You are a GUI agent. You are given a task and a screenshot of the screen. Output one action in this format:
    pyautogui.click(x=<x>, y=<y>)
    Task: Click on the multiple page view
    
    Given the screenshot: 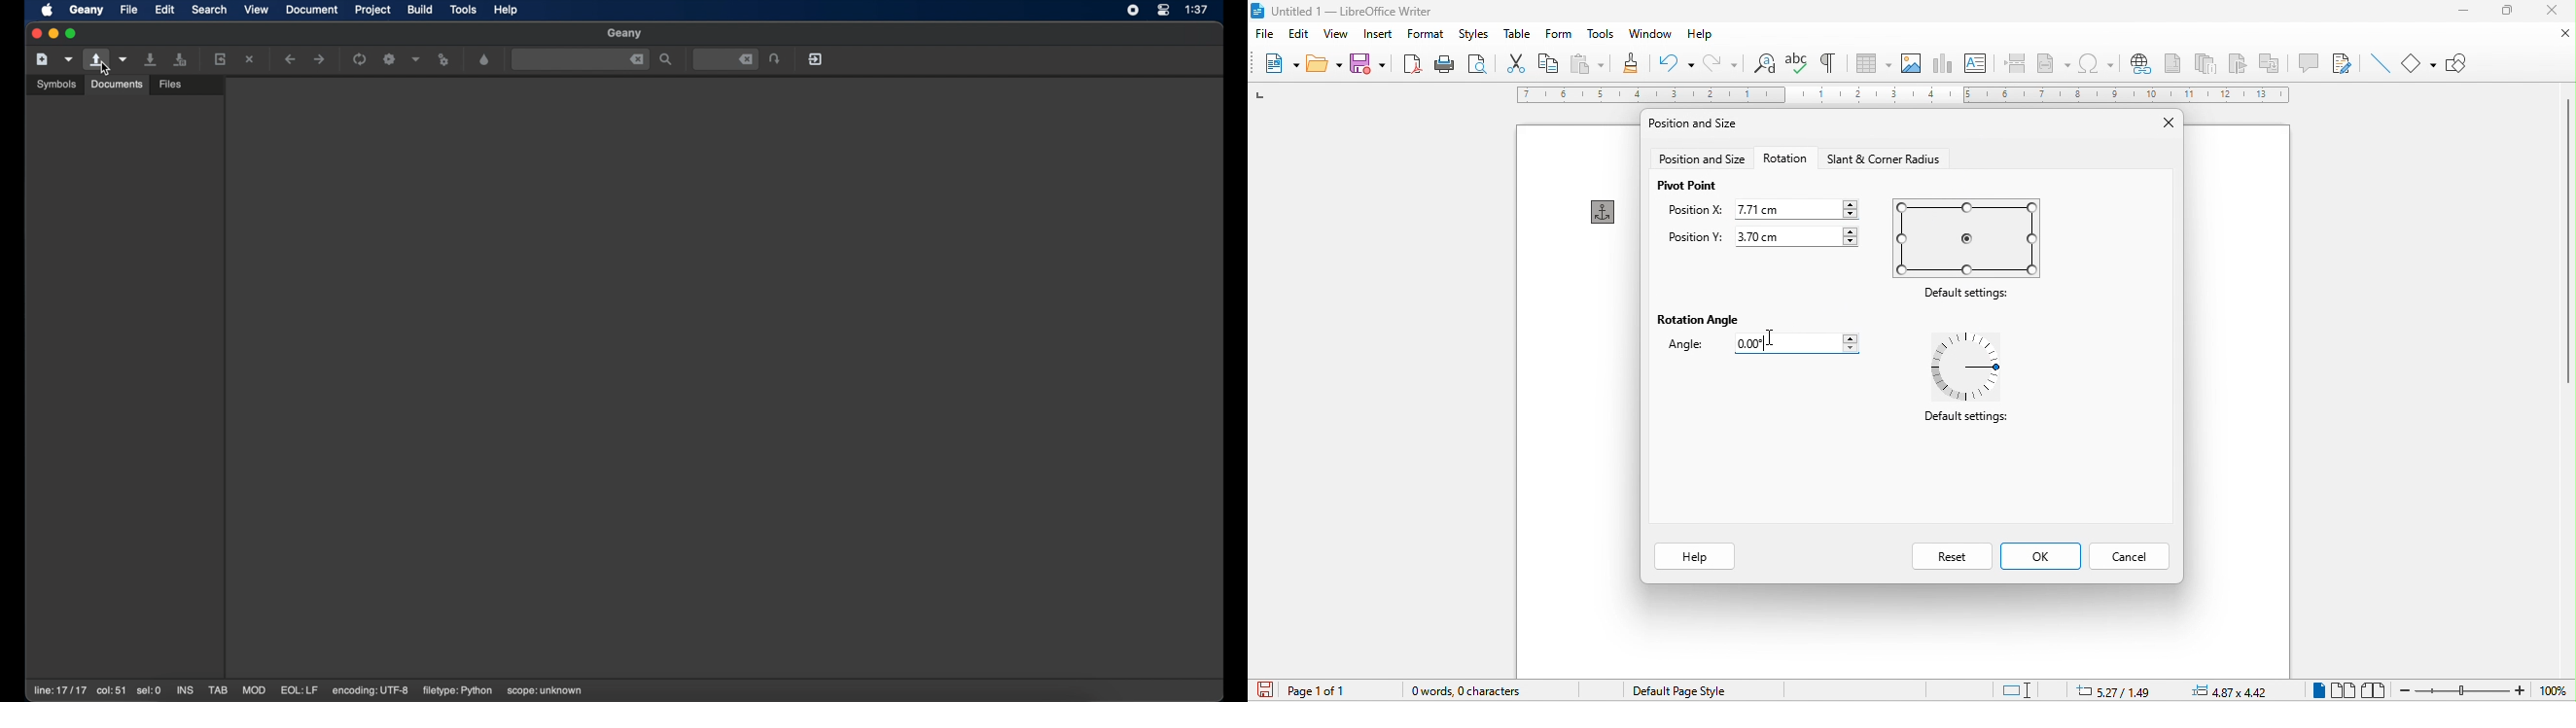 What is the action you would take?
    pyautogui.click(x=2345, y=691)
    